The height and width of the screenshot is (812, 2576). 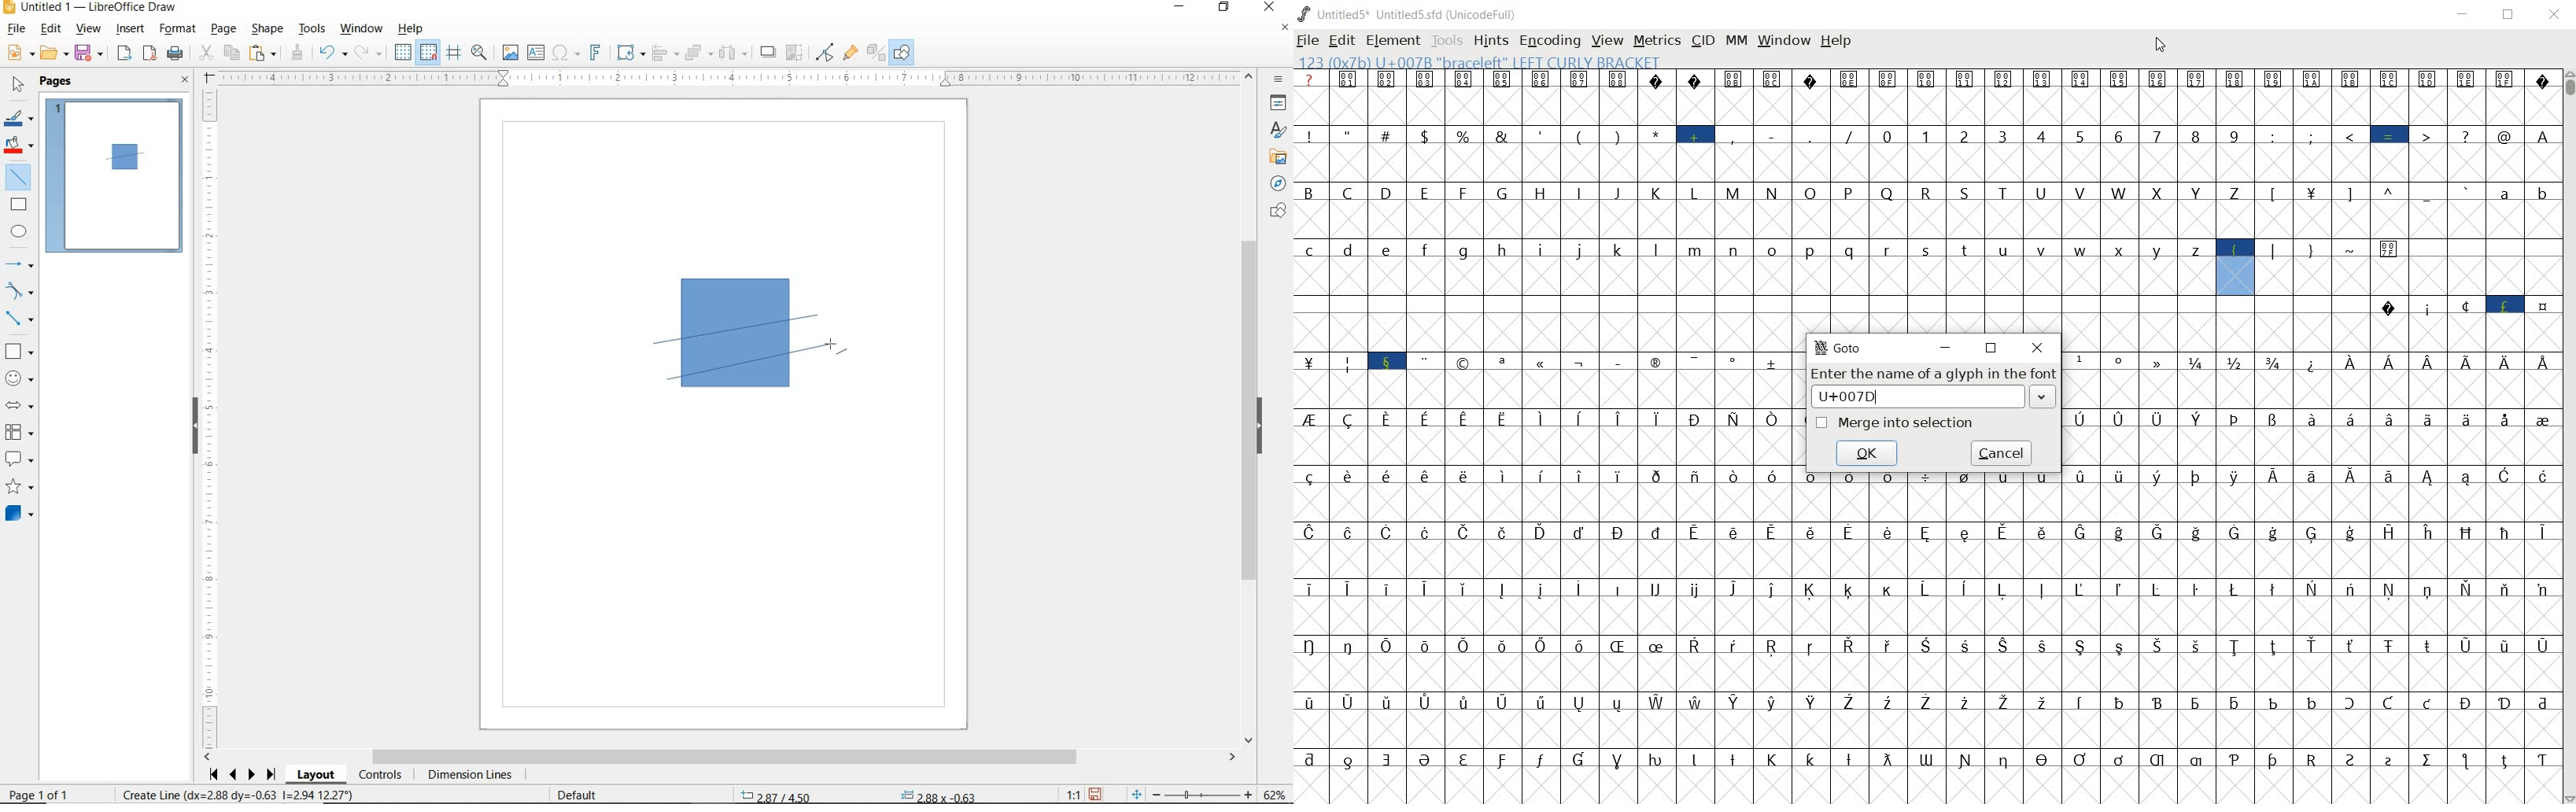 I want to click on REDO, so click(x=372, y=53).